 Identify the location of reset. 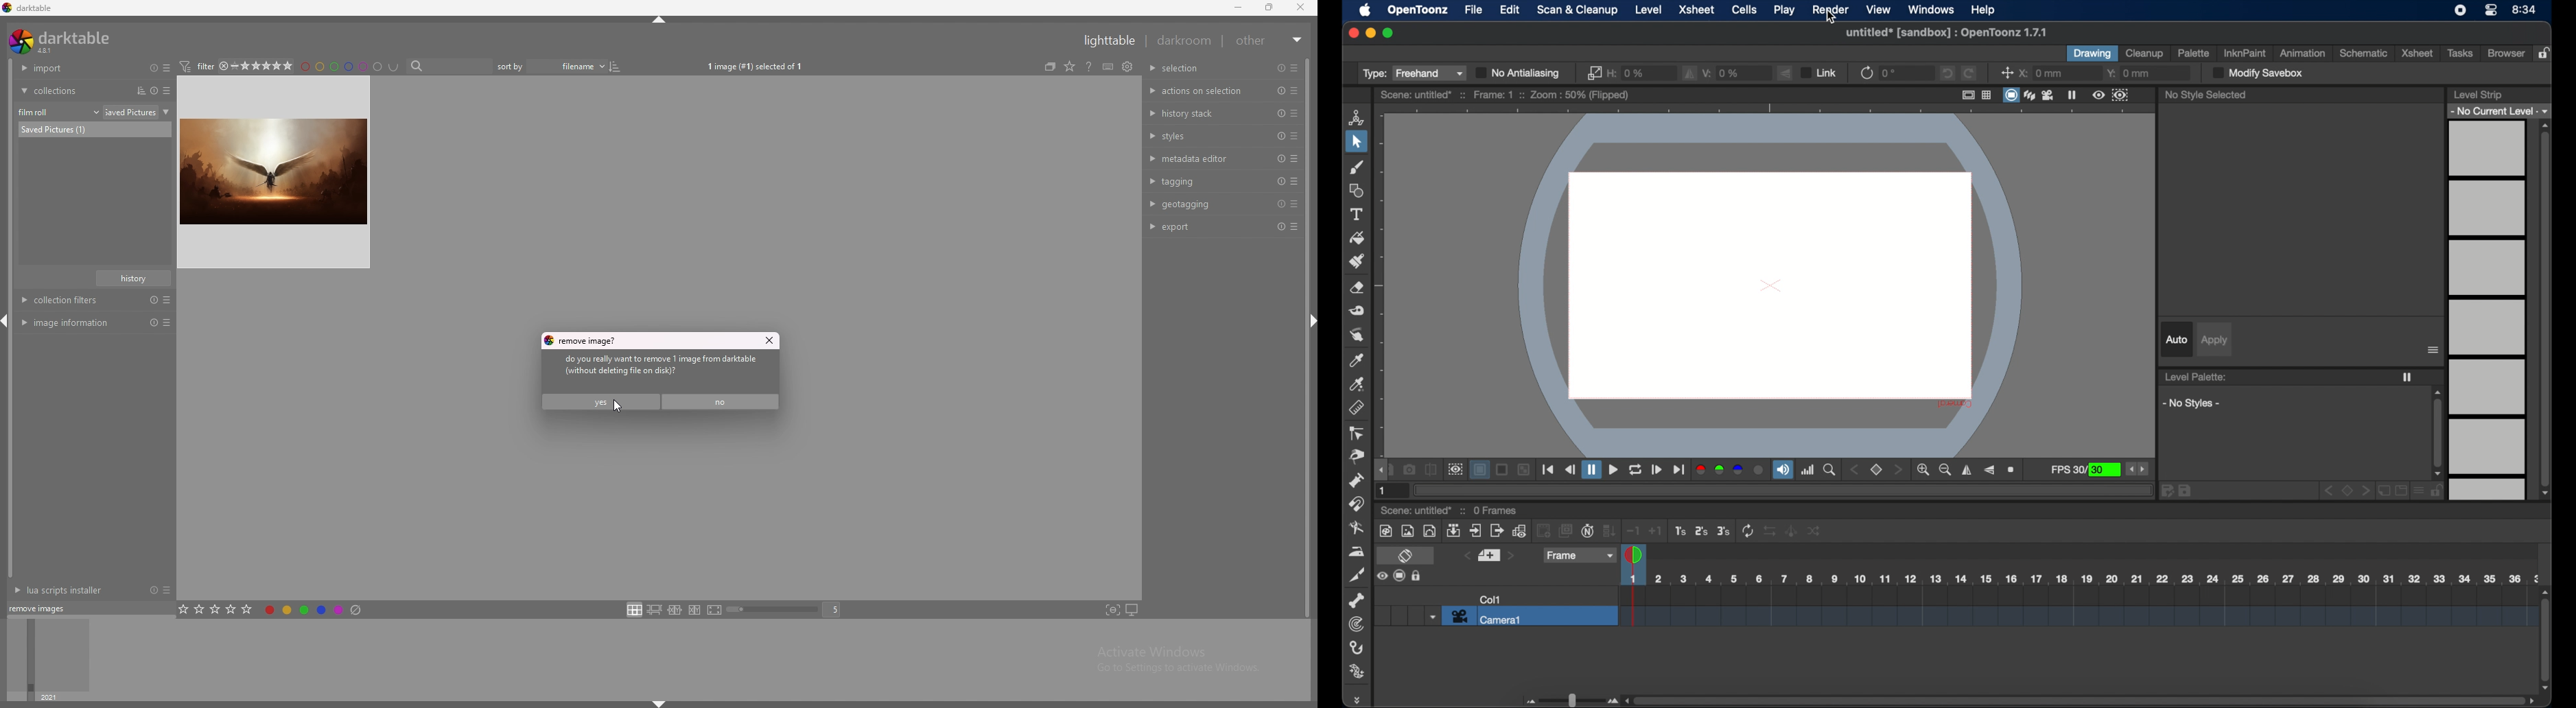
(151, 608).